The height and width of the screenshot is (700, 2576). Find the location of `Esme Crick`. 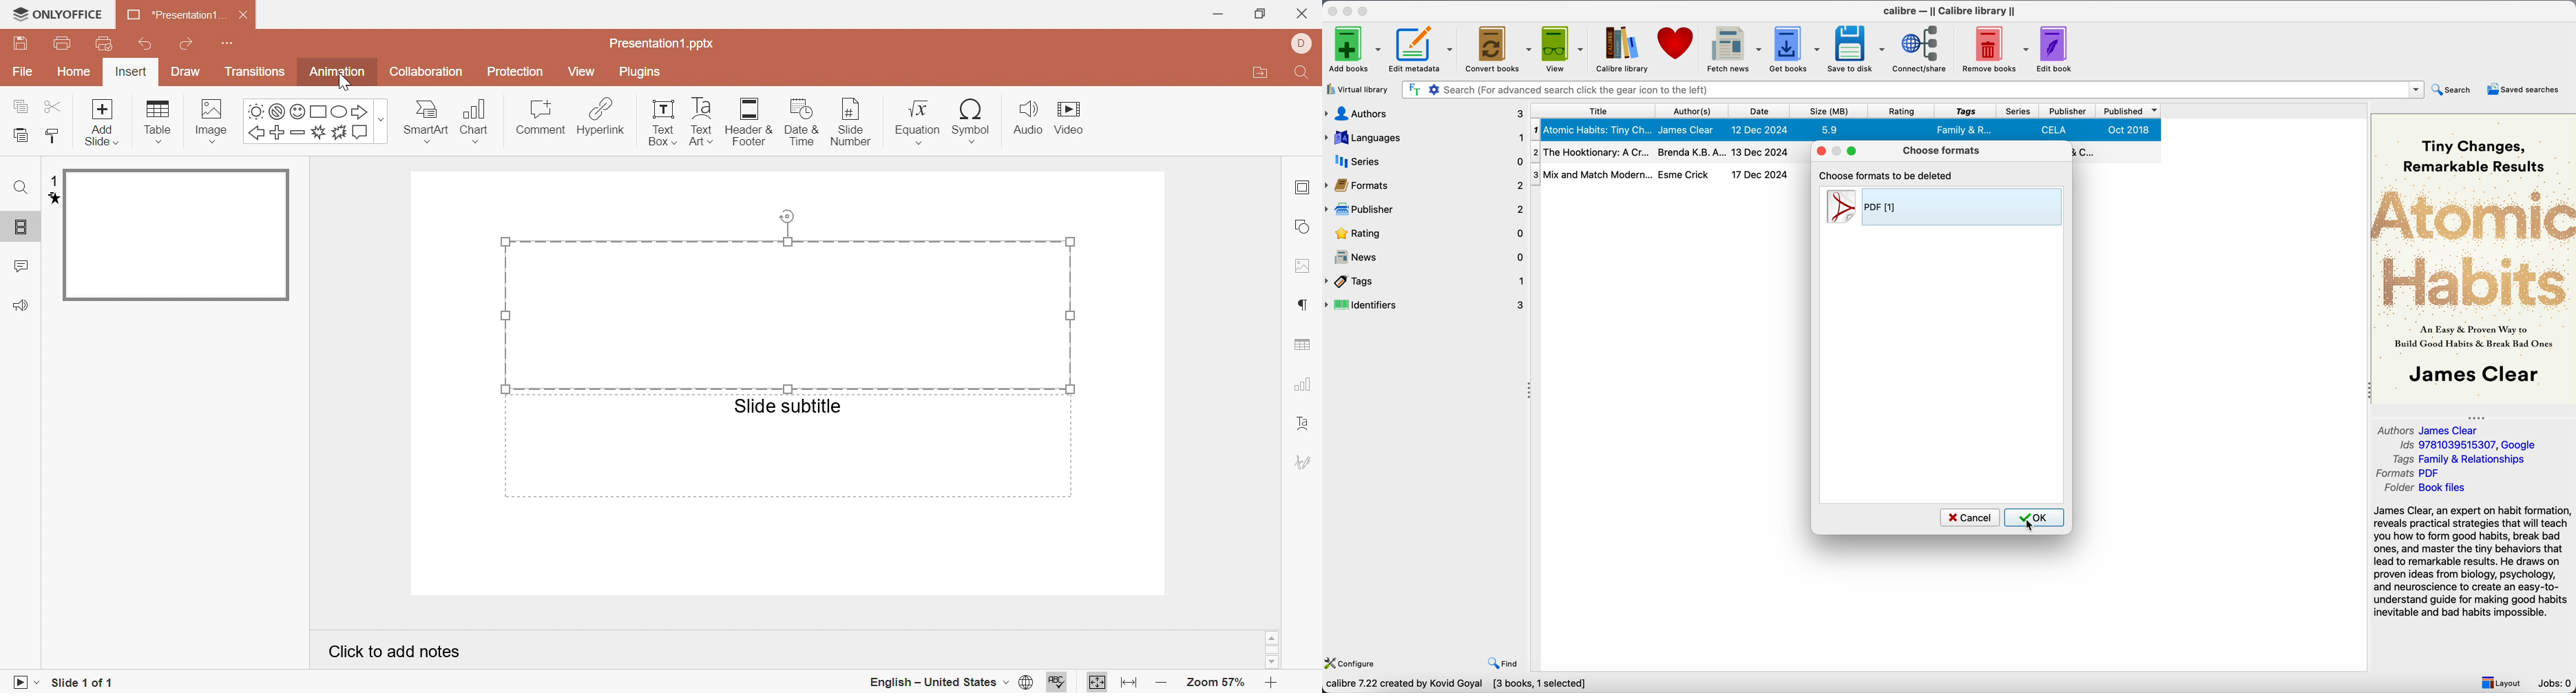

Esme Crick is located at coordinates (1686, 174).